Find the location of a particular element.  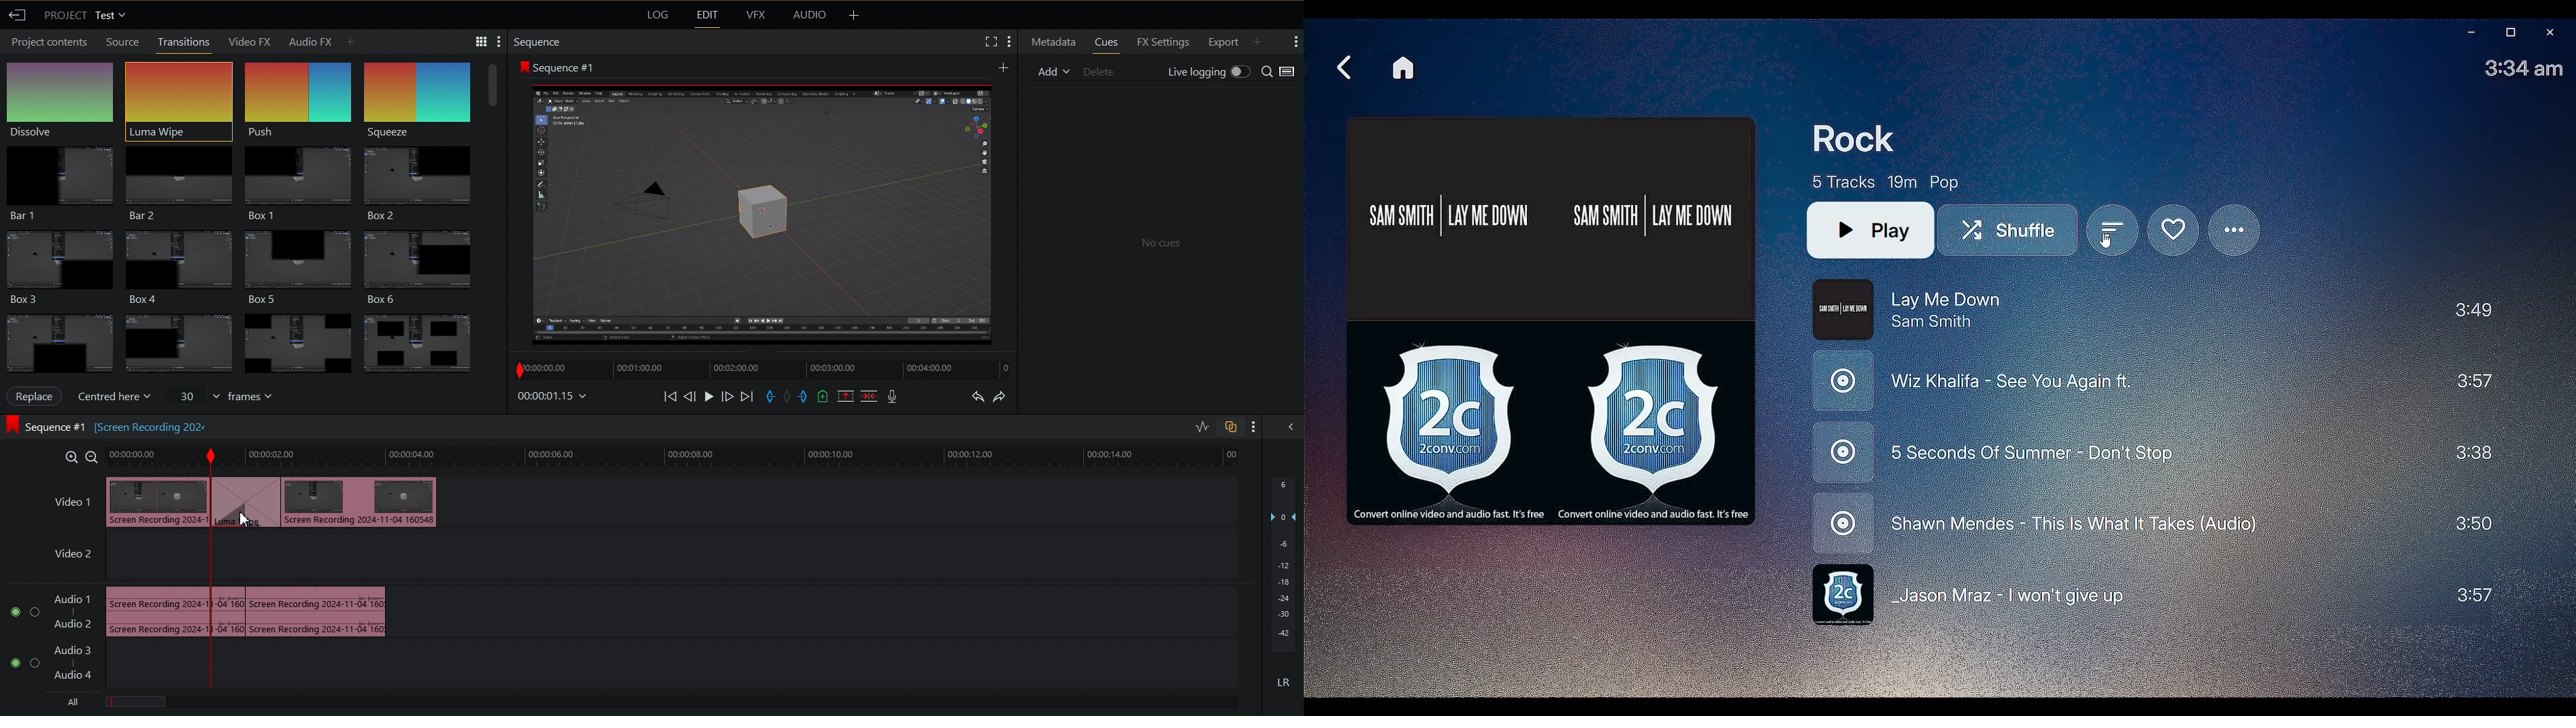

Sequence is located at coordinates (426, 92).